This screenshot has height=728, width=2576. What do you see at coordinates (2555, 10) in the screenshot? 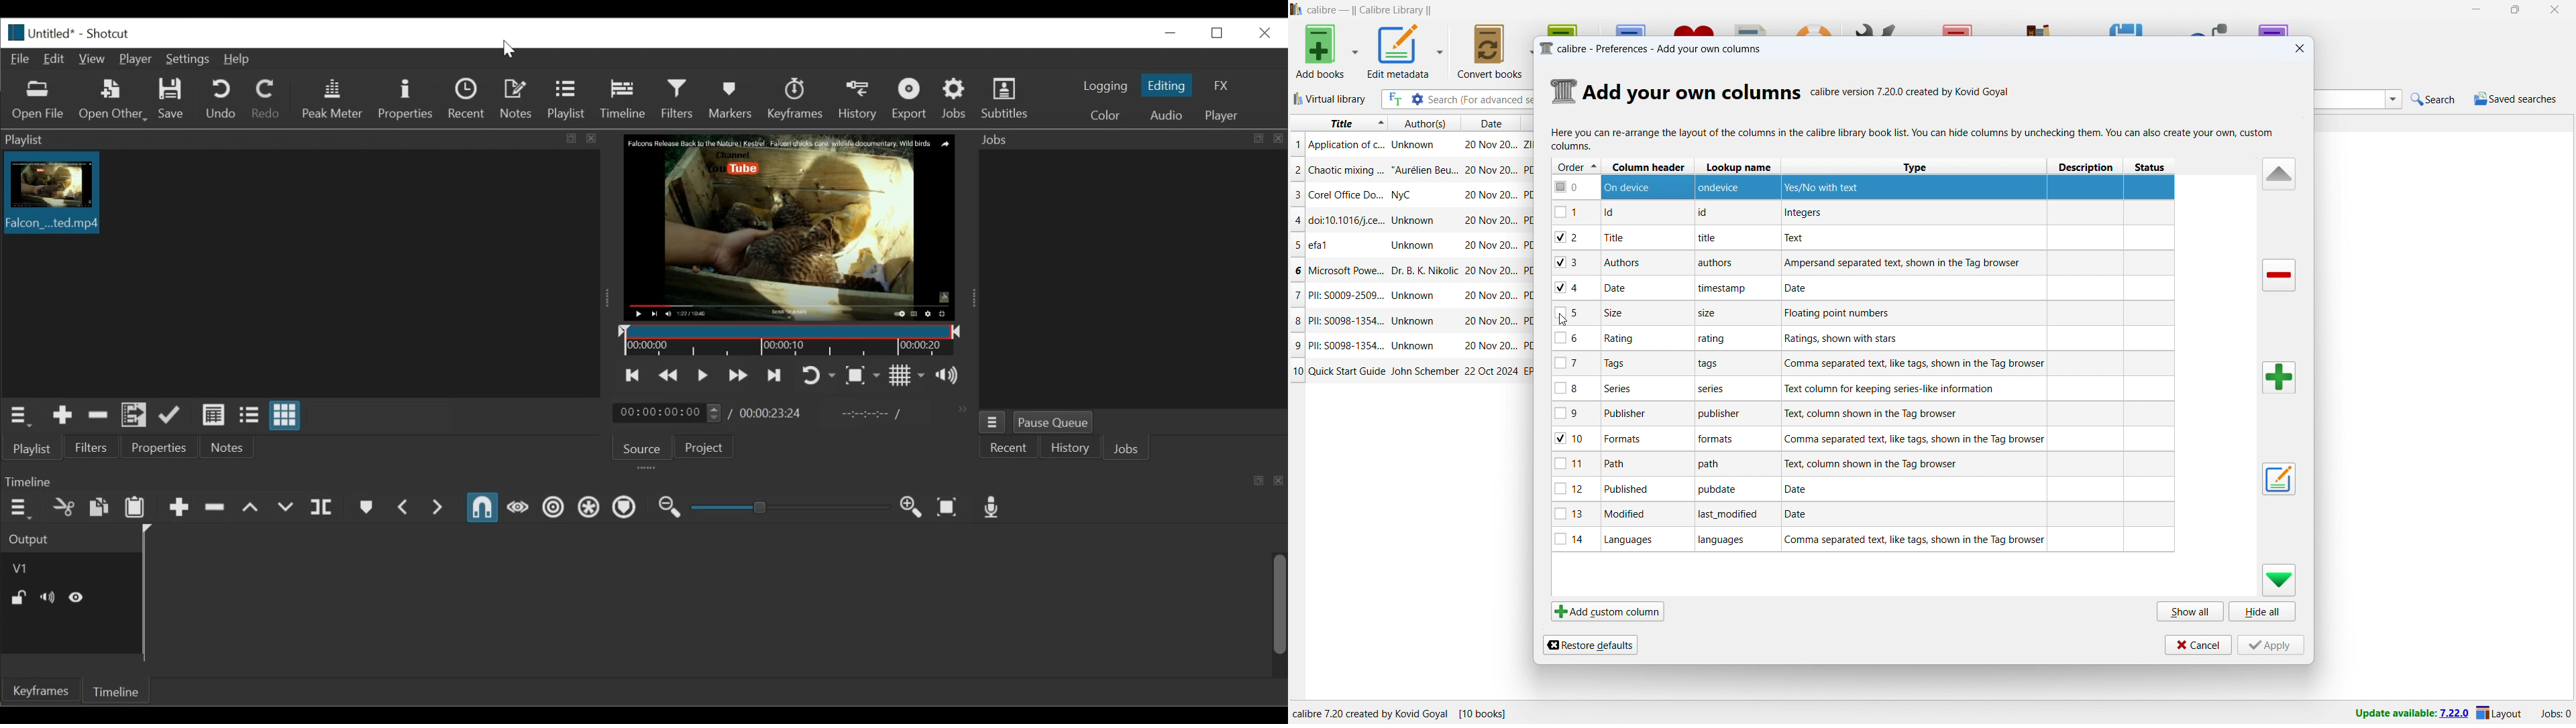
I see `close` at bounding box center [2555, 10].